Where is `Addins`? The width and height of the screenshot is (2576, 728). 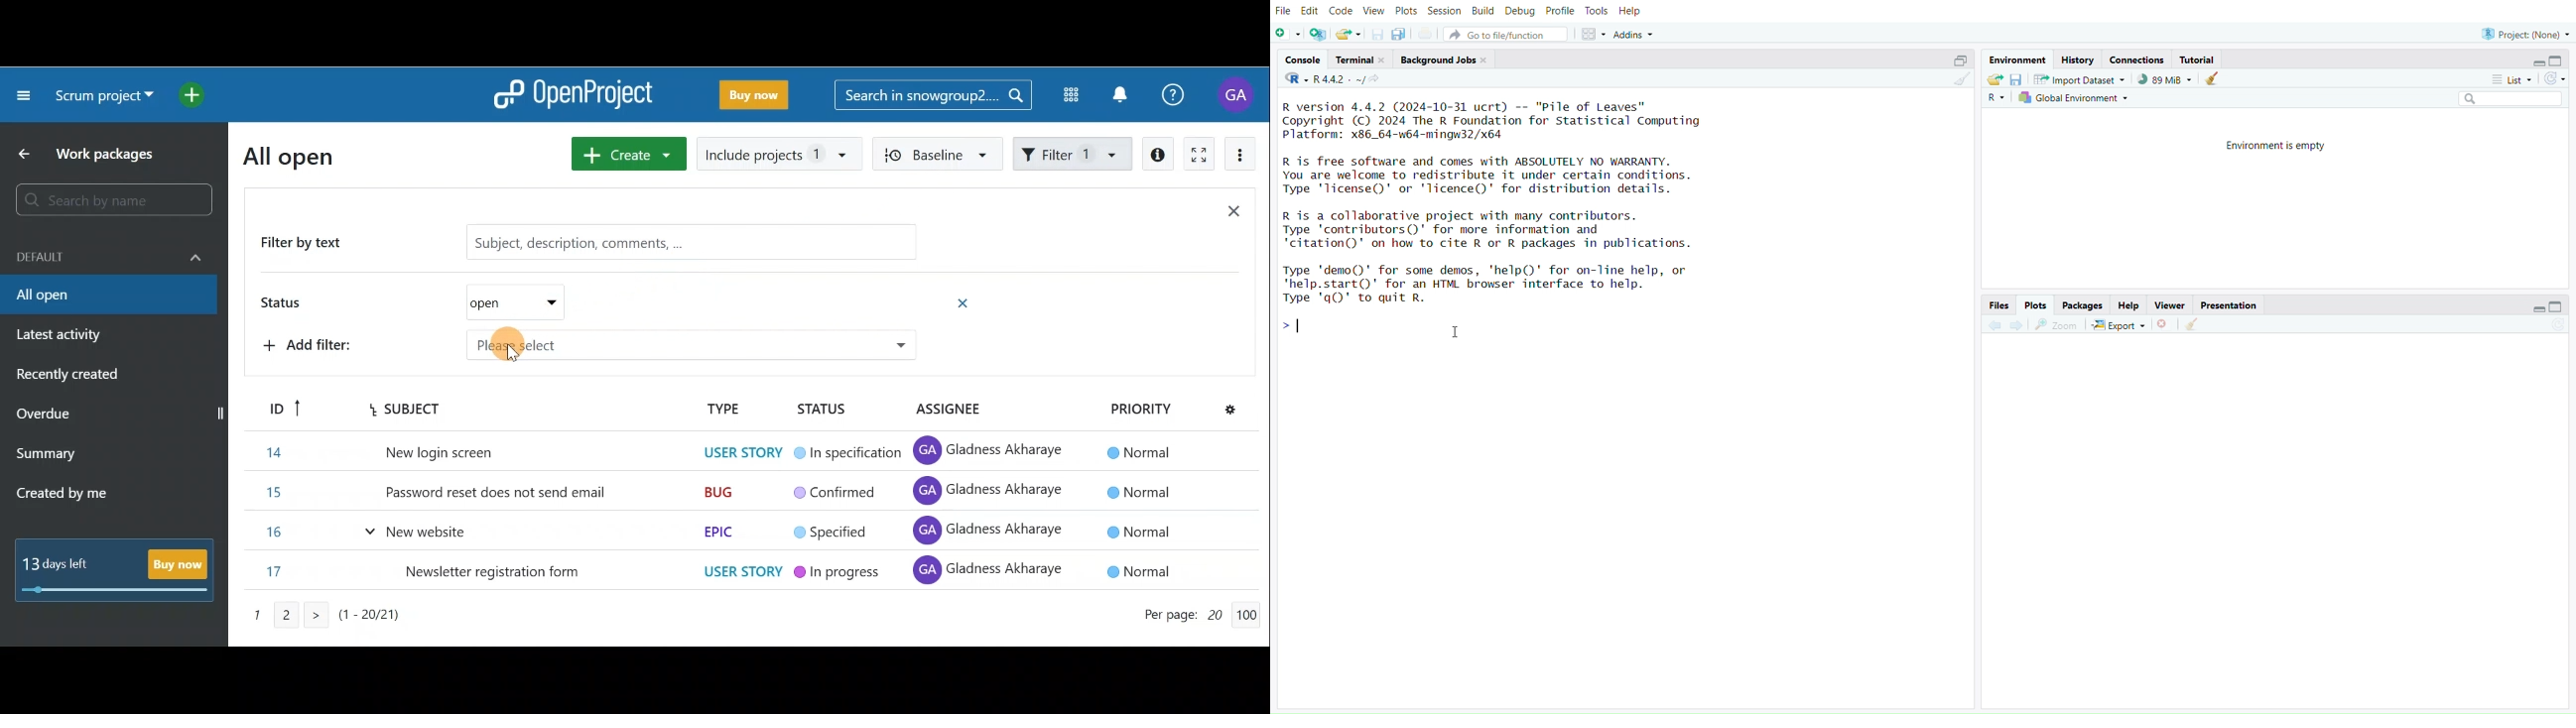 Addins is located at coordinates (1633, 34).